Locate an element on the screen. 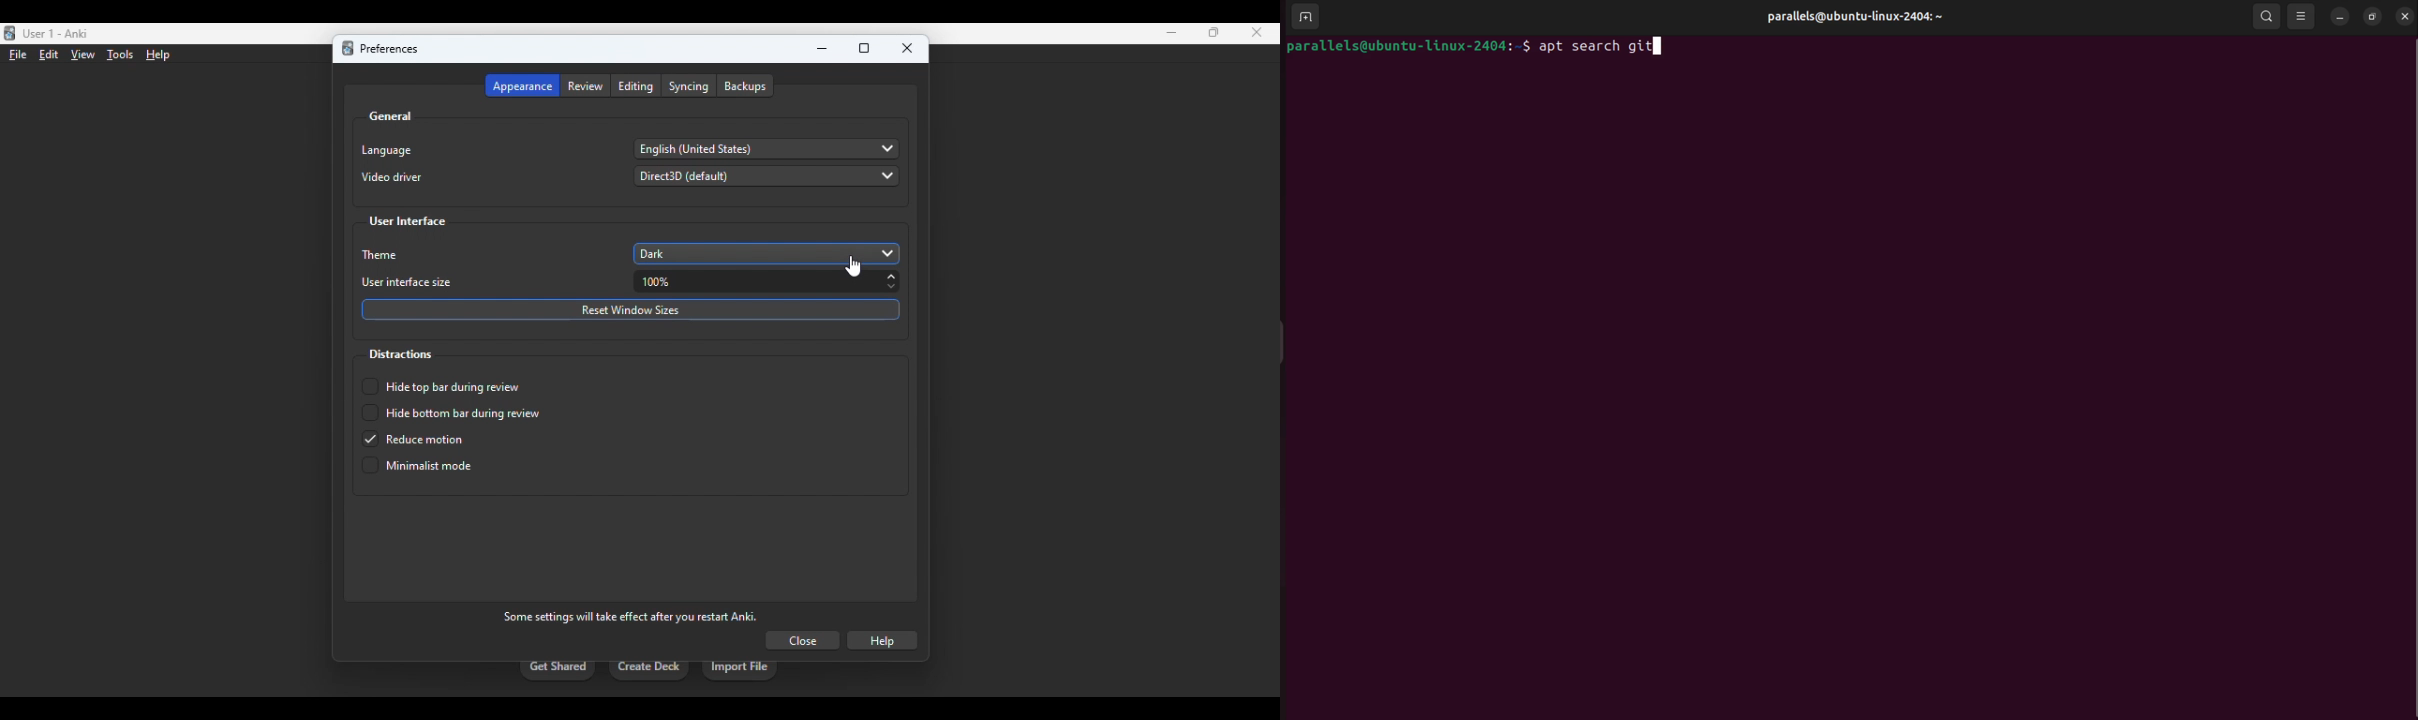 The height and width of the screenshot is (728, 2436). minimalist mode is located at coordinates (417, 465).